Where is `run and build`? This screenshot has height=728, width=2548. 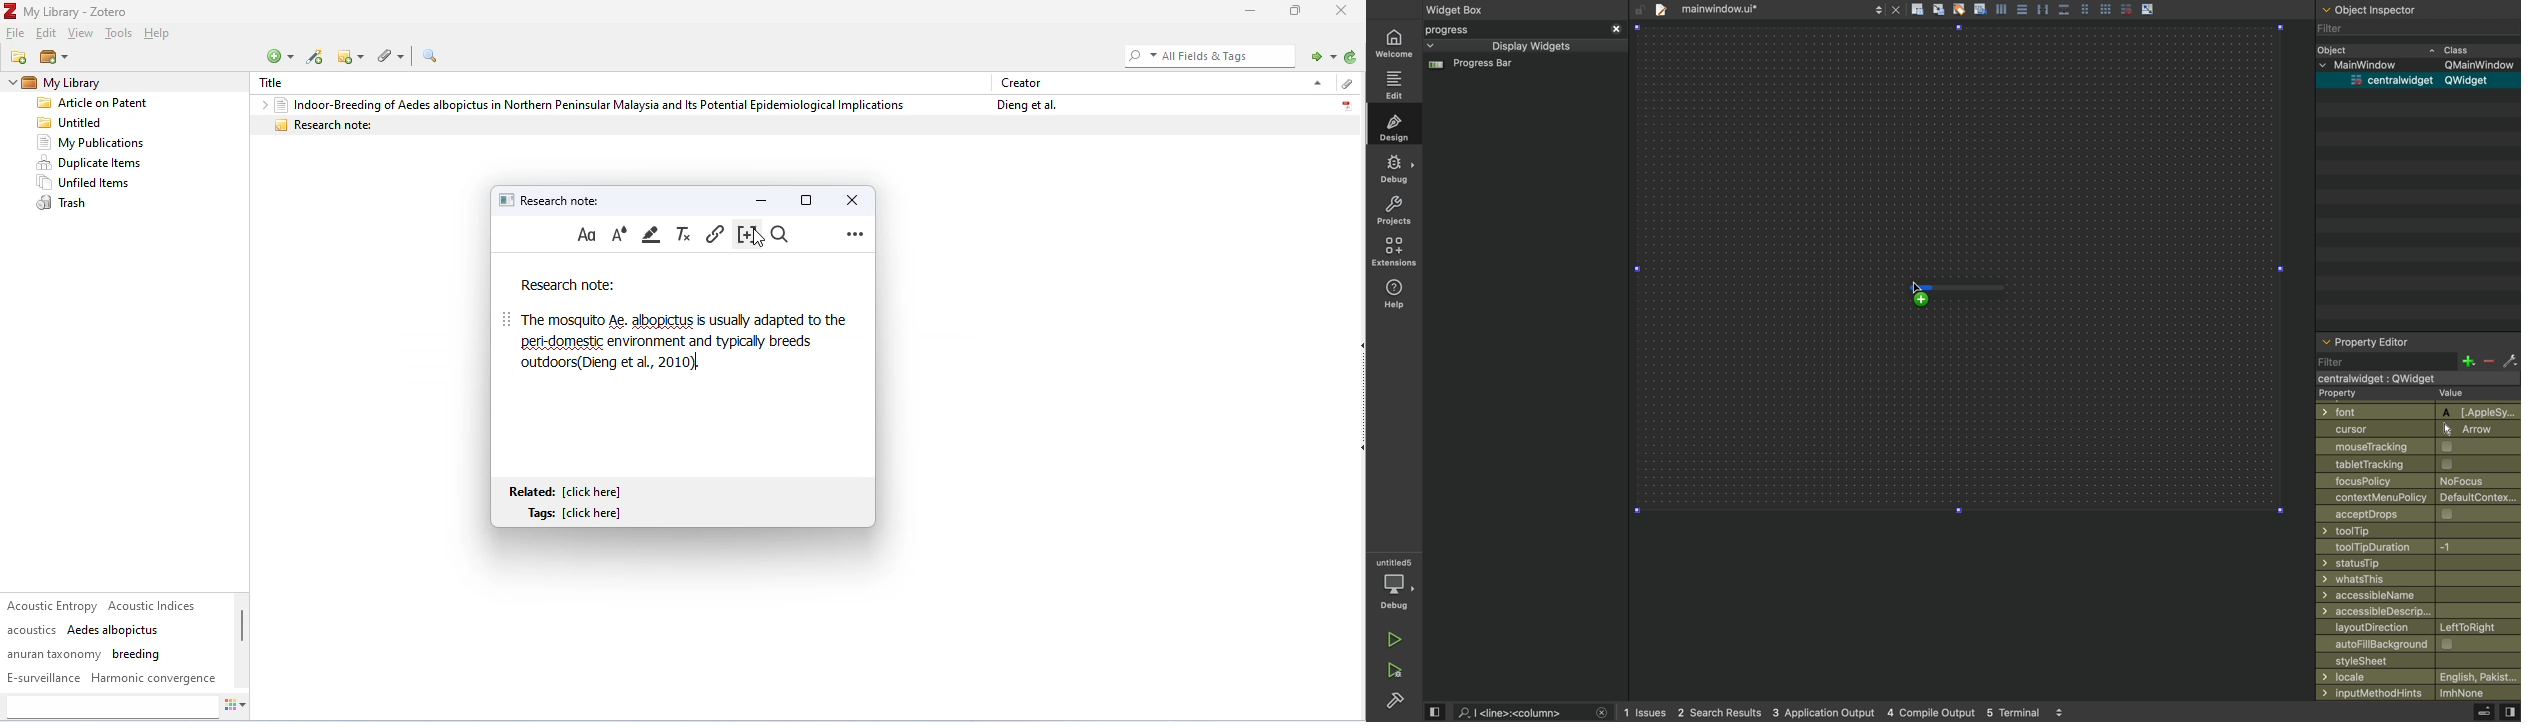 run and build is located at coordinates (1394, 670).